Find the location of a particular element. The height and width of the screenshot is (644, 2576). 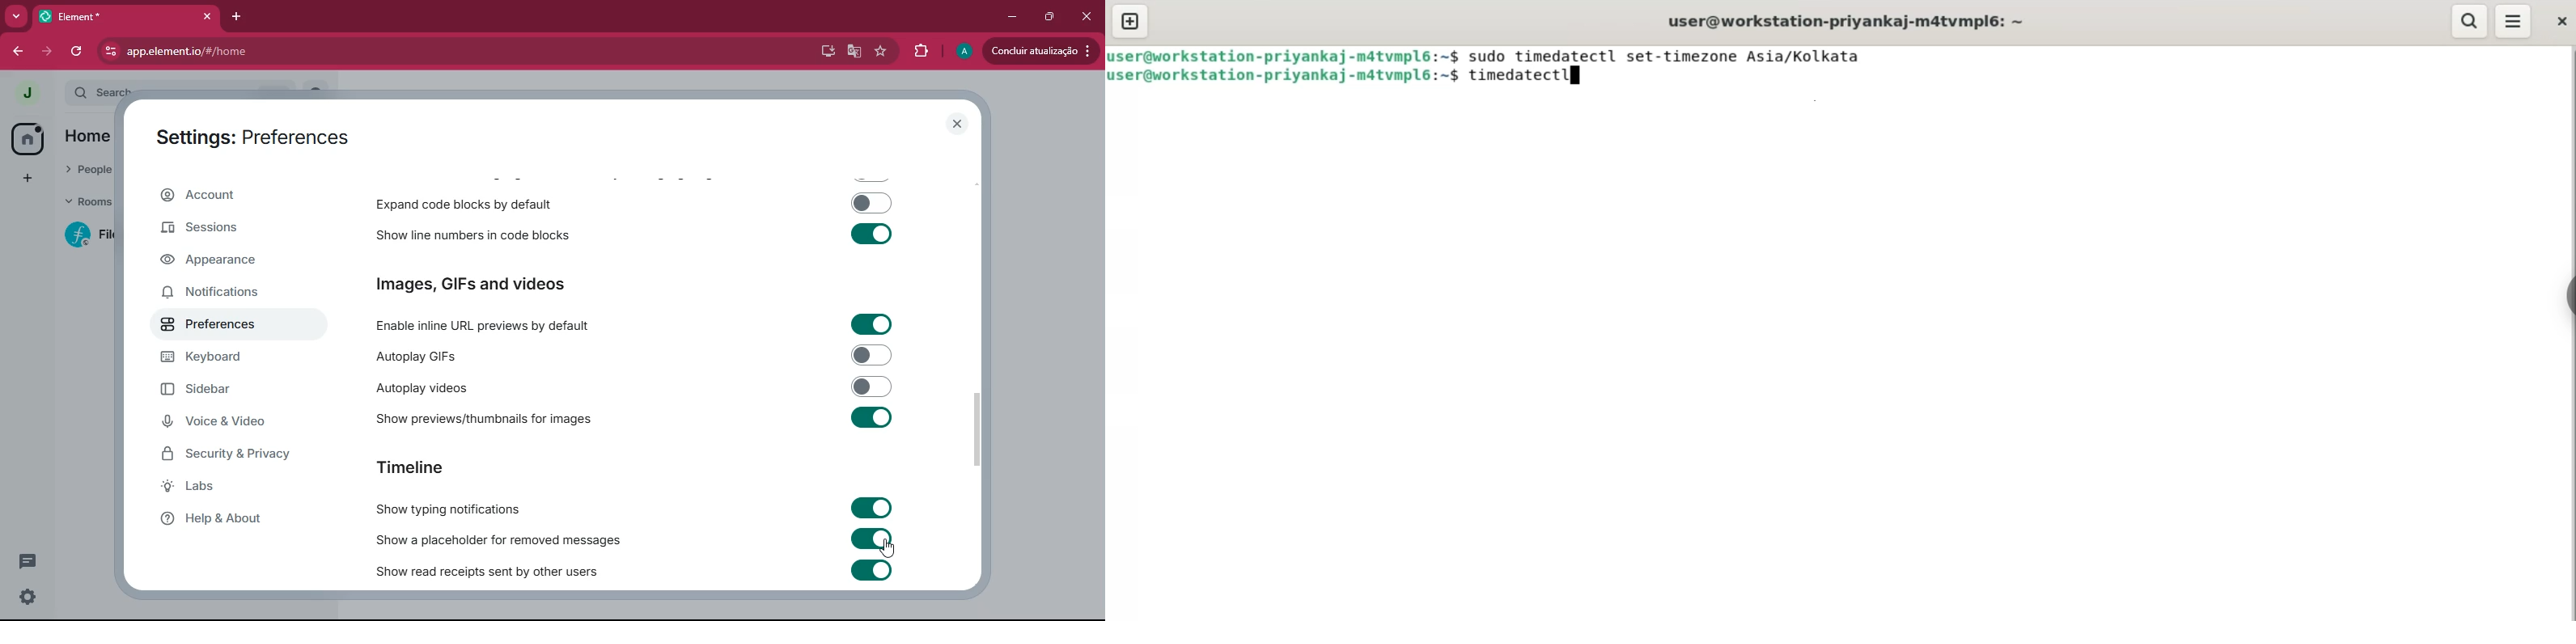

refresh is located at coordinates (78, 52).